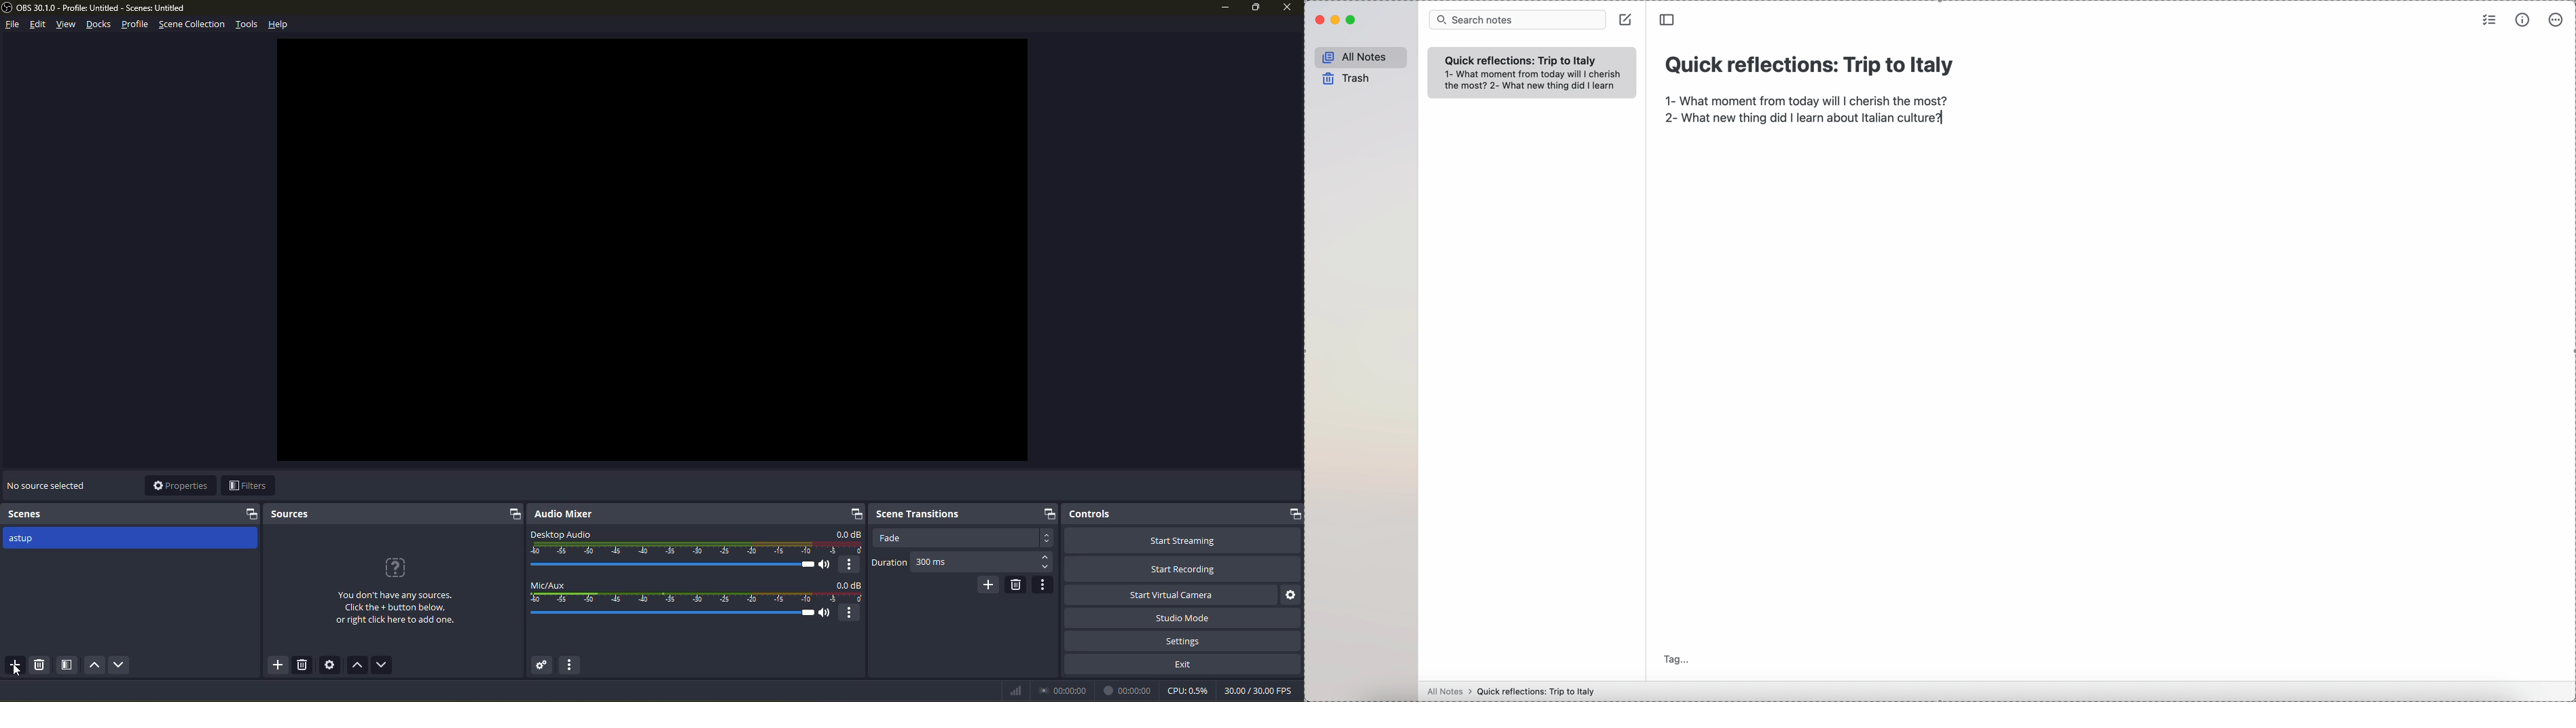 The width and height of the screenshot is (2576, 728). I want to click on Quick reflections: Trip to Italy, so click(1808, 69).